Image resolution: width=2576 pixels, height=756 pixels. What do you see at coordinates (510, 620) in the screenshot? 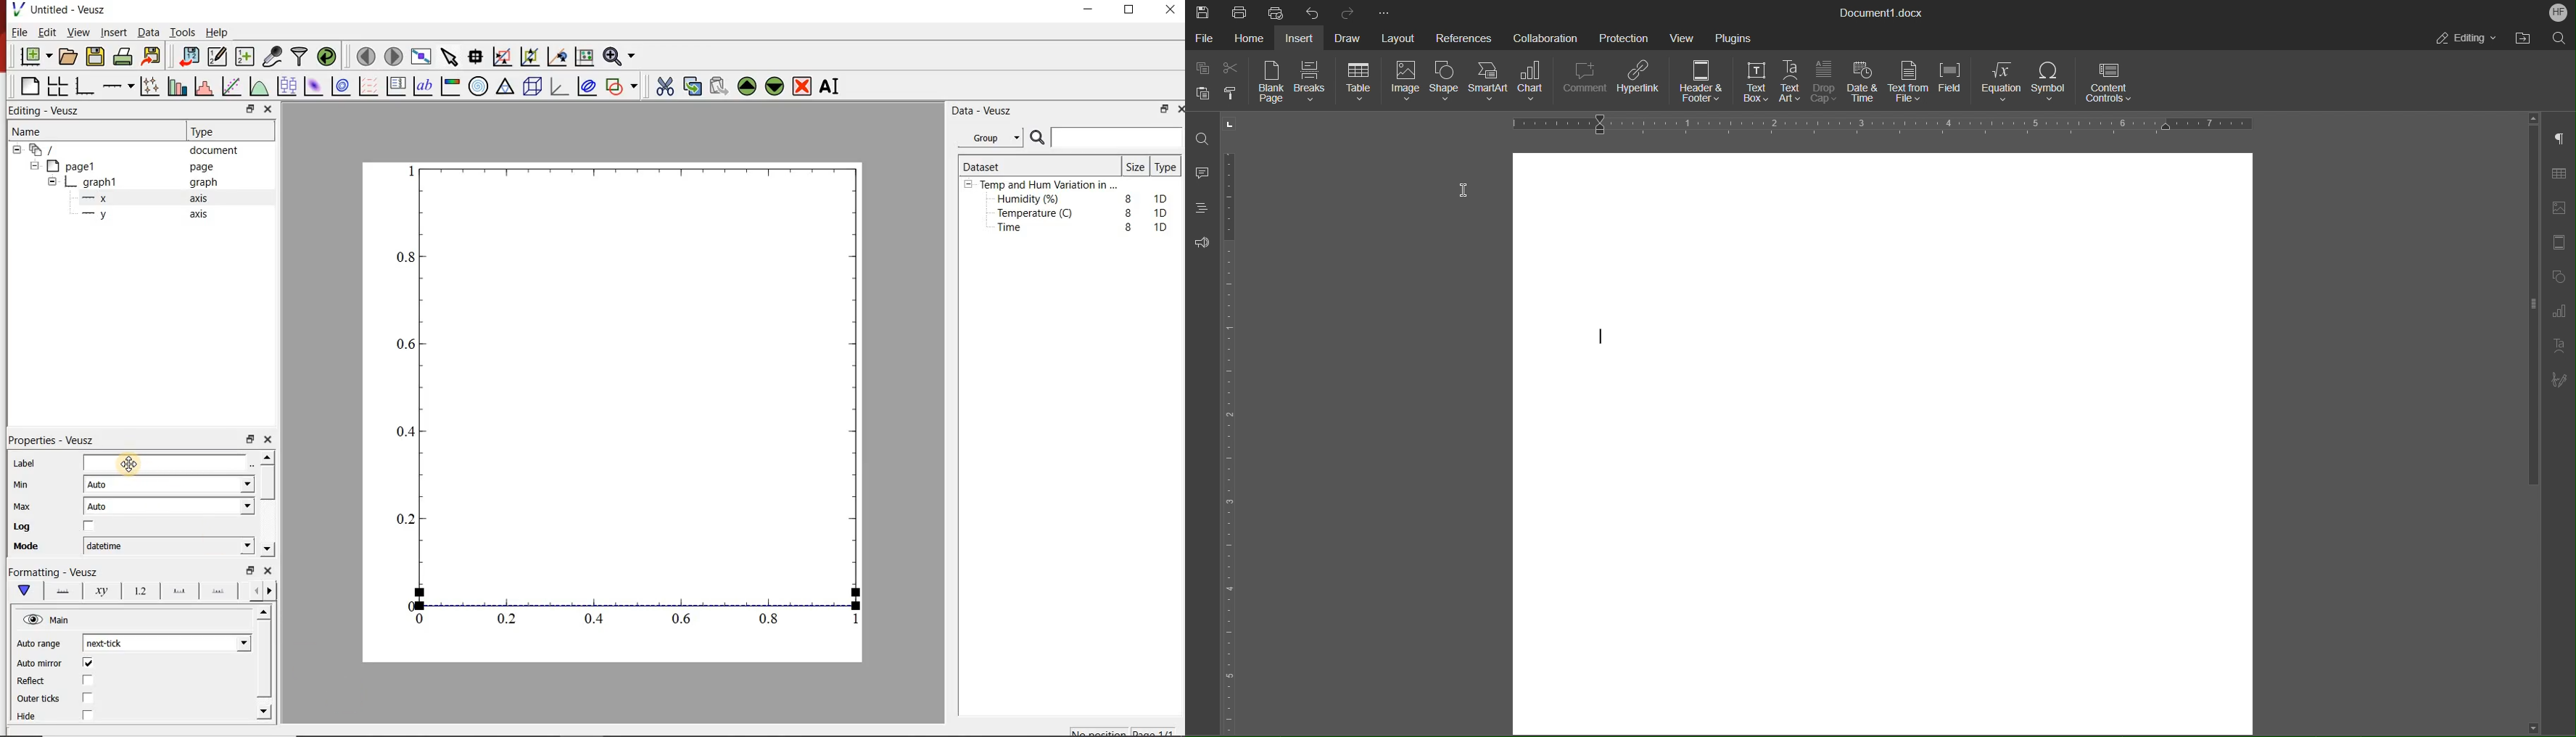
I see `0.2` at bounding box center [510, 620].